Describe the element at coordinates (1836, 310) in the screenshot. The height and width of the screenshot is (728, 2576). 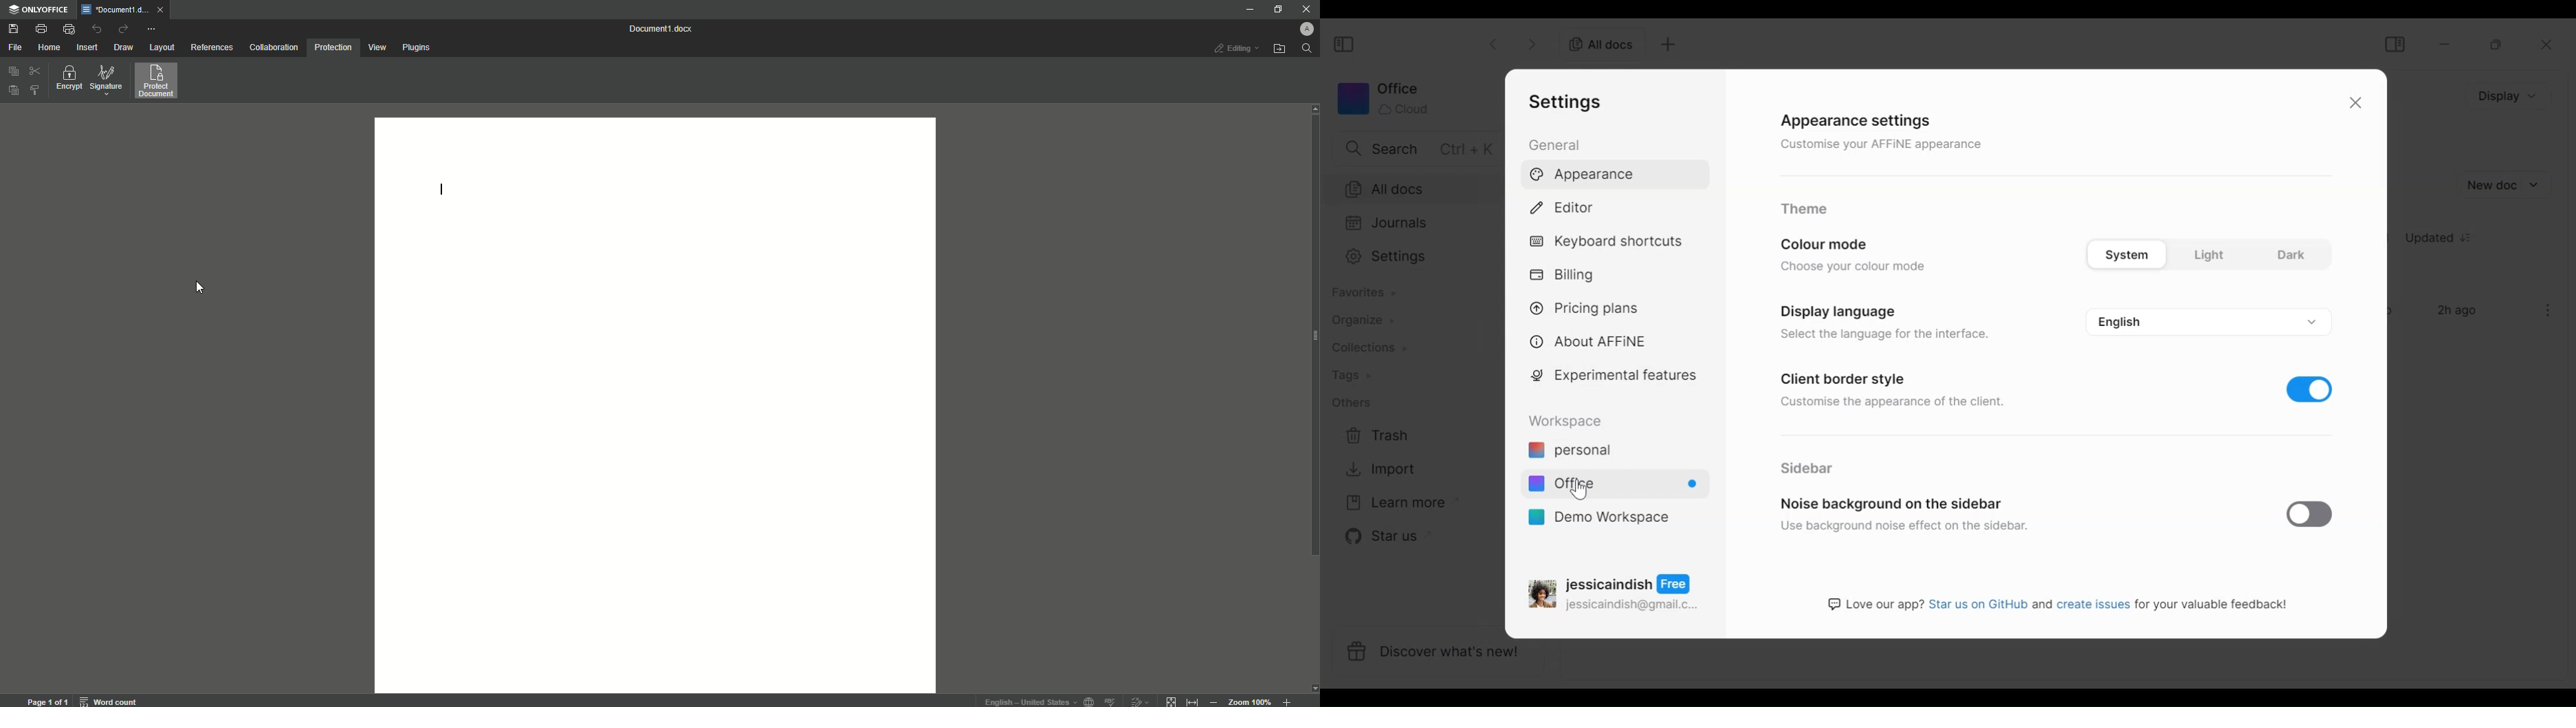
I see `Display settings` at that location.